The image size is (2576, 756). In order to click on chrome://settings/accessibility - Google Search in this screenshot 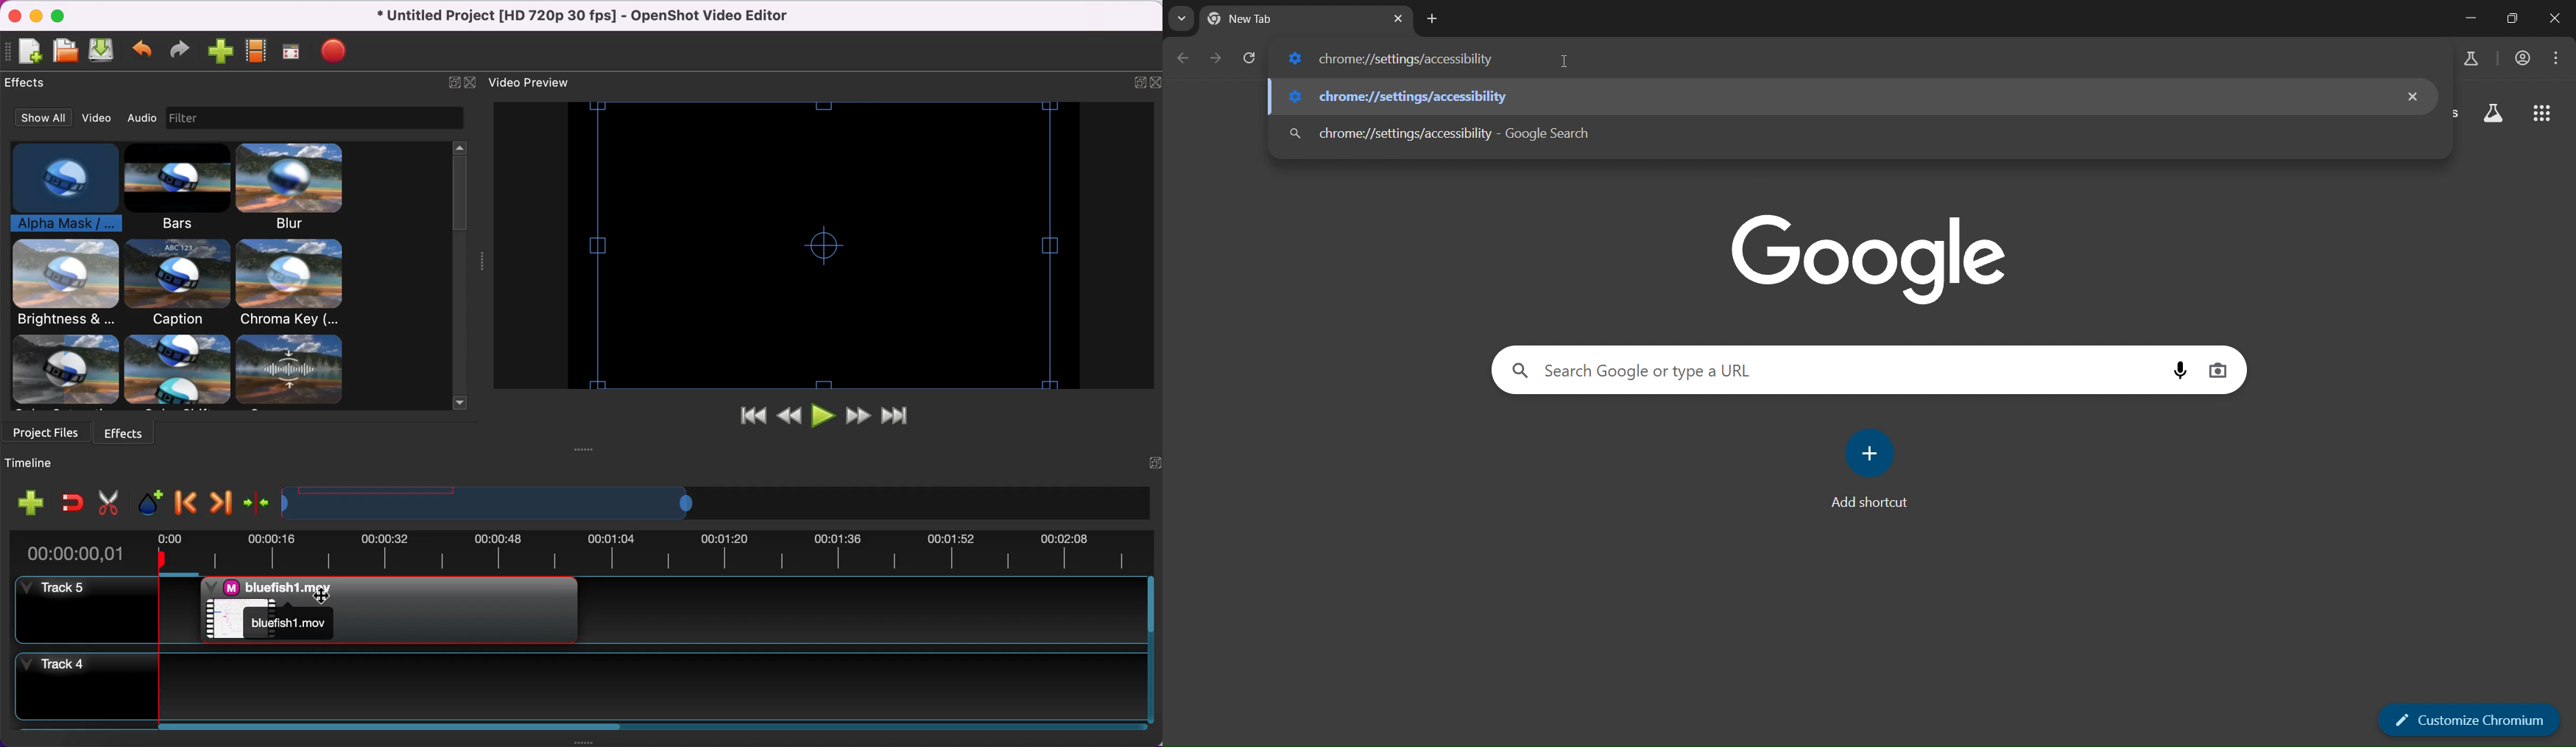, I will do `click(1441, 135)`.